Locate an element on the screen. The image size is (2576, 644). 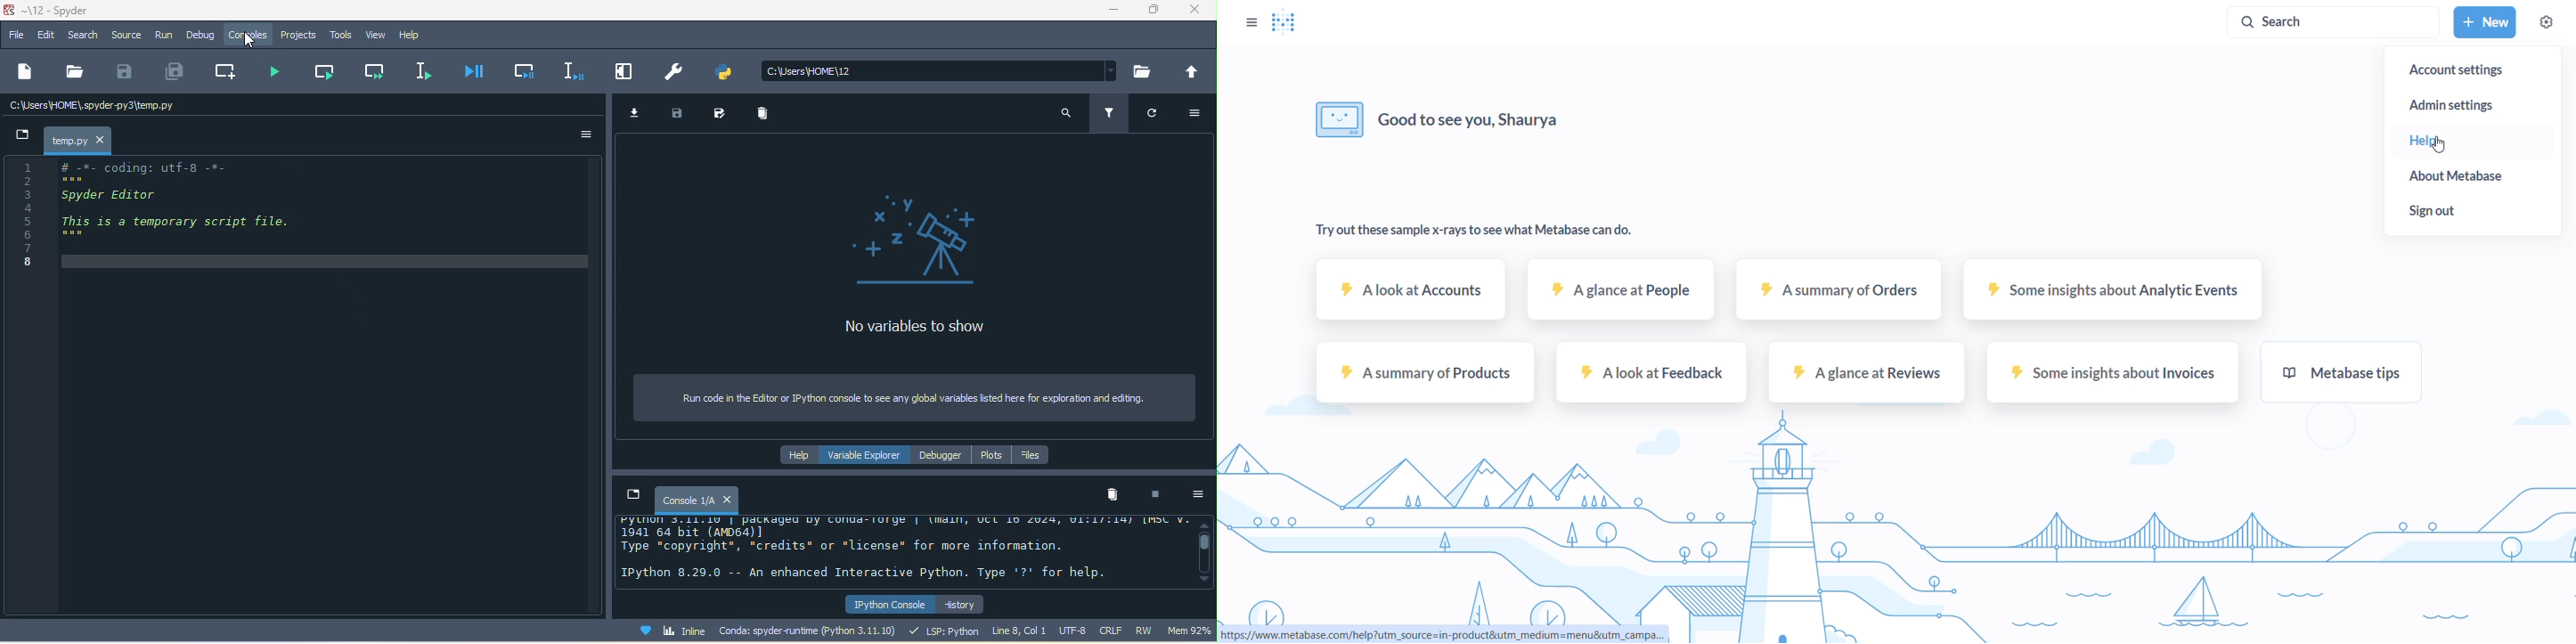
A look at feedback is located at coordinates (1647, 378).